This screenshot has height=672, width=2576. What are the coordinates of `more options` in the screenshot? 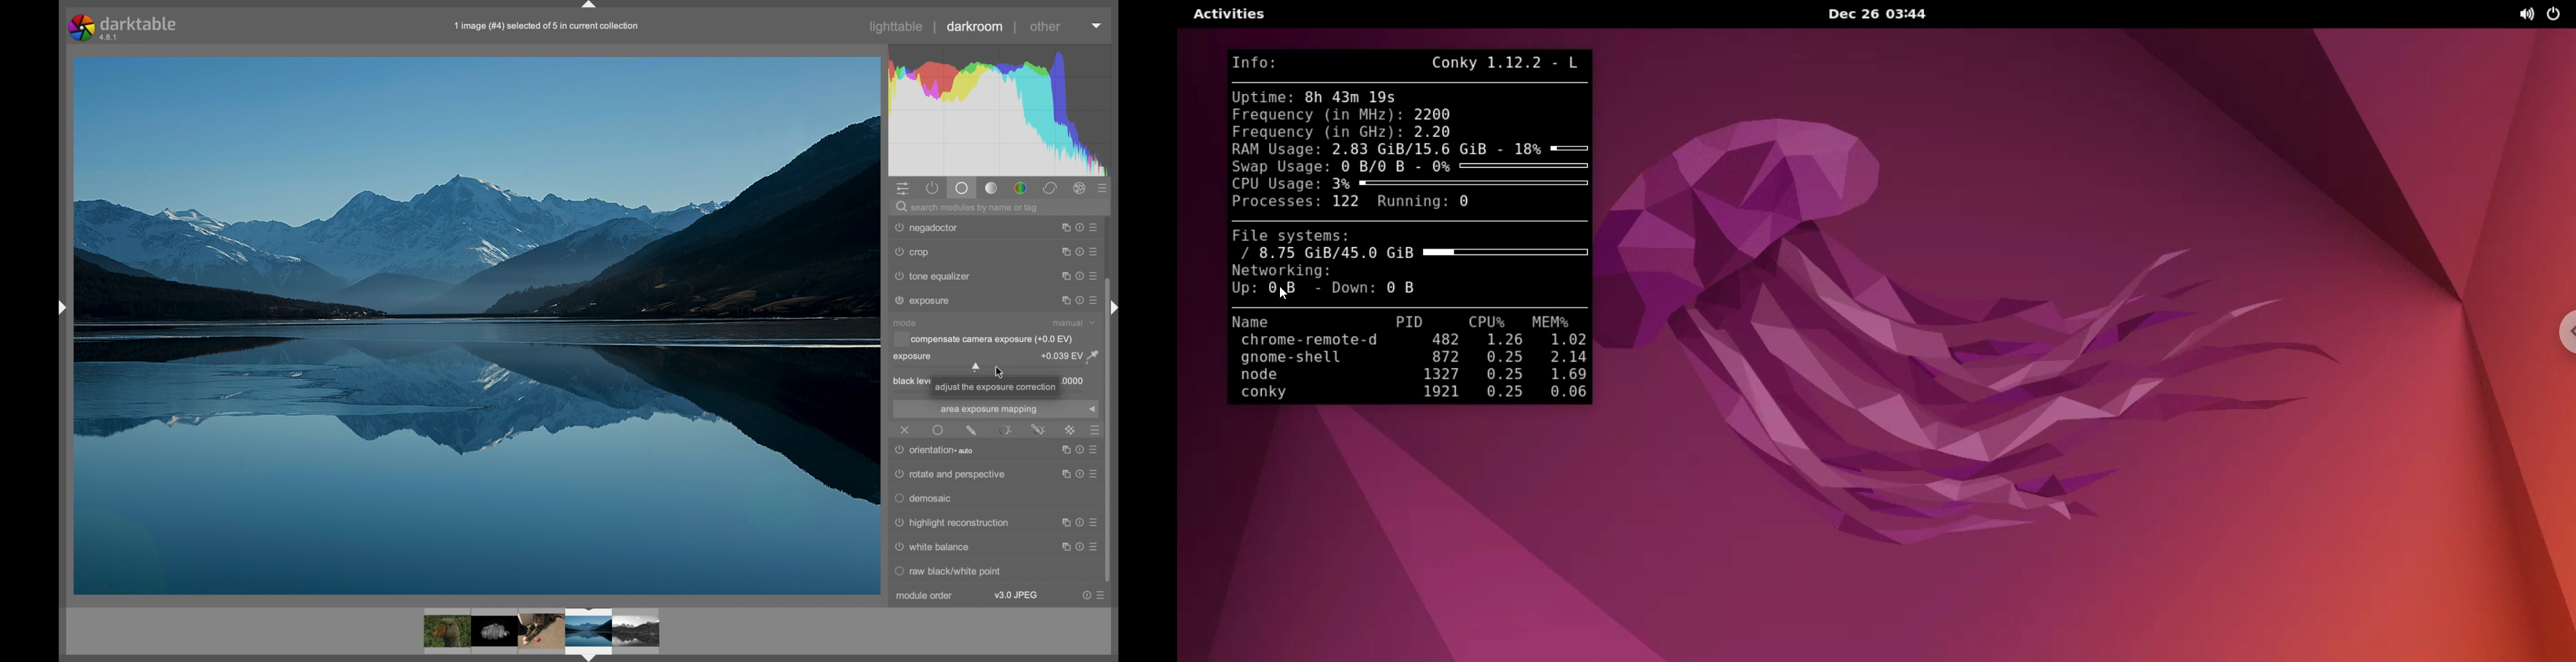 It's located at (1080, 227).